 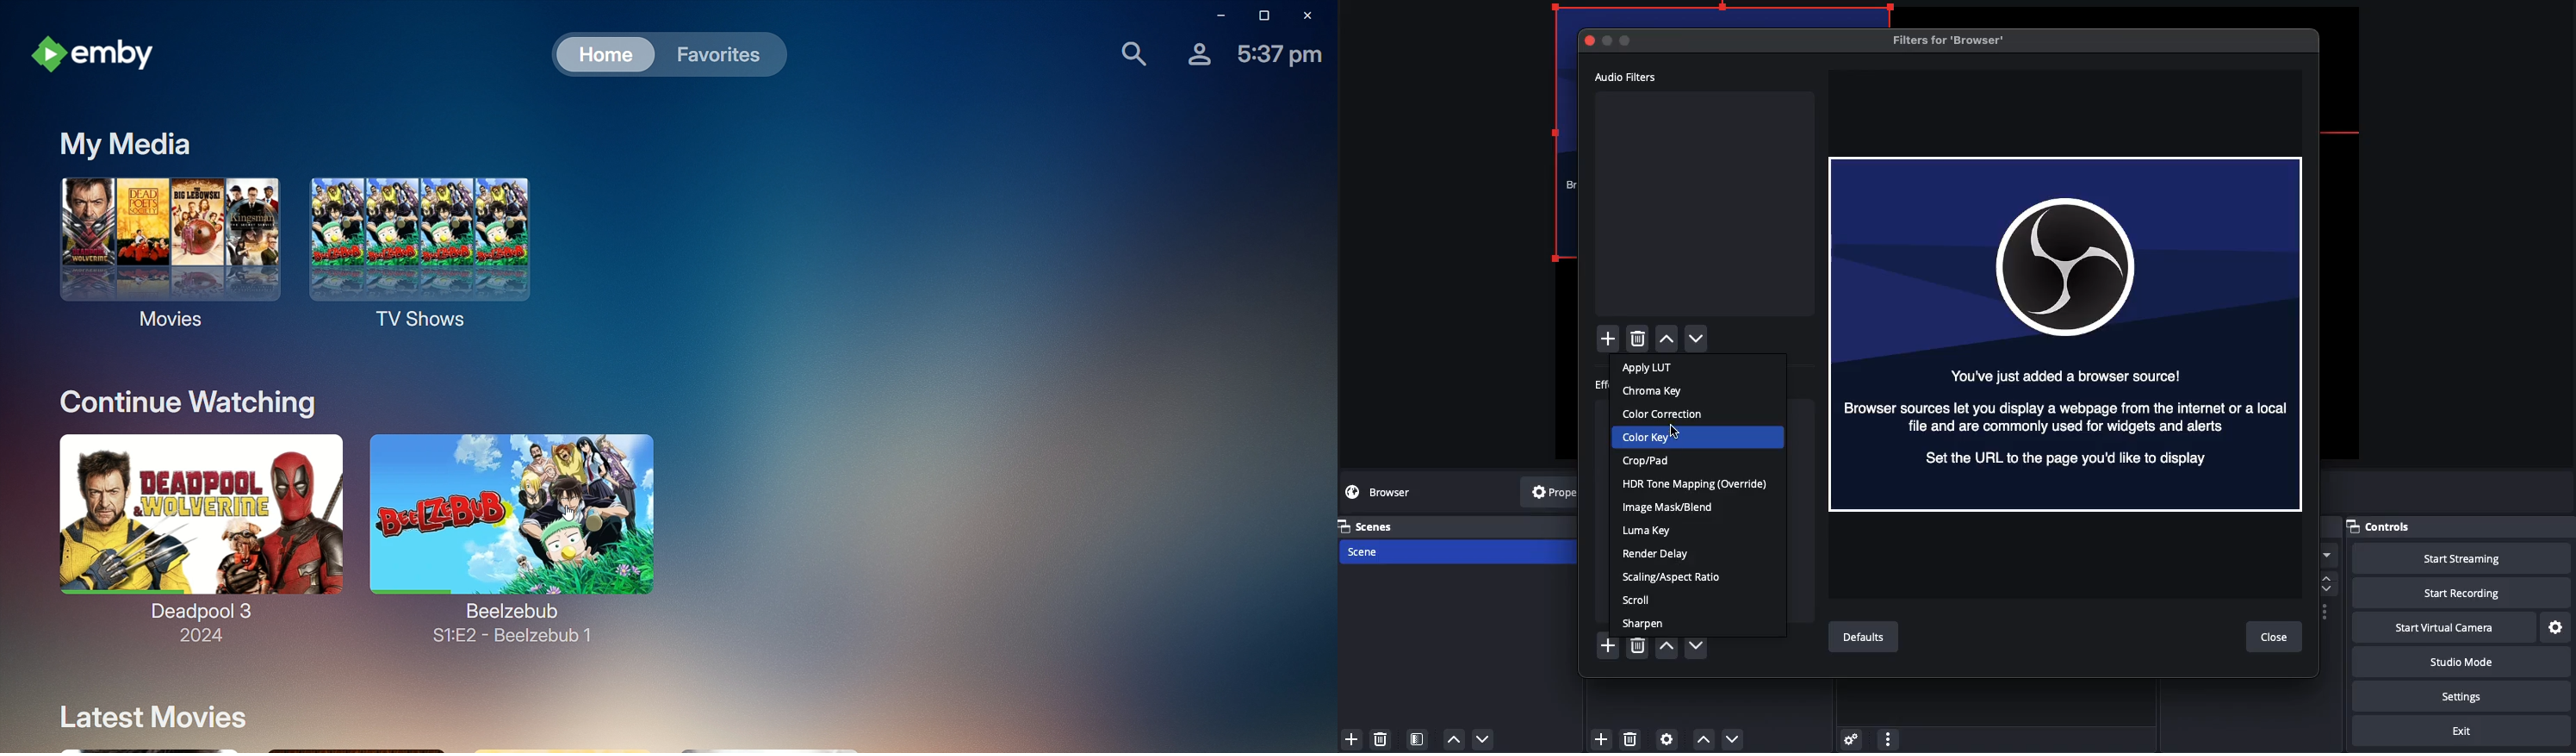 I want to click on Scaling aspect ratio, so click(x=1671, y=578).